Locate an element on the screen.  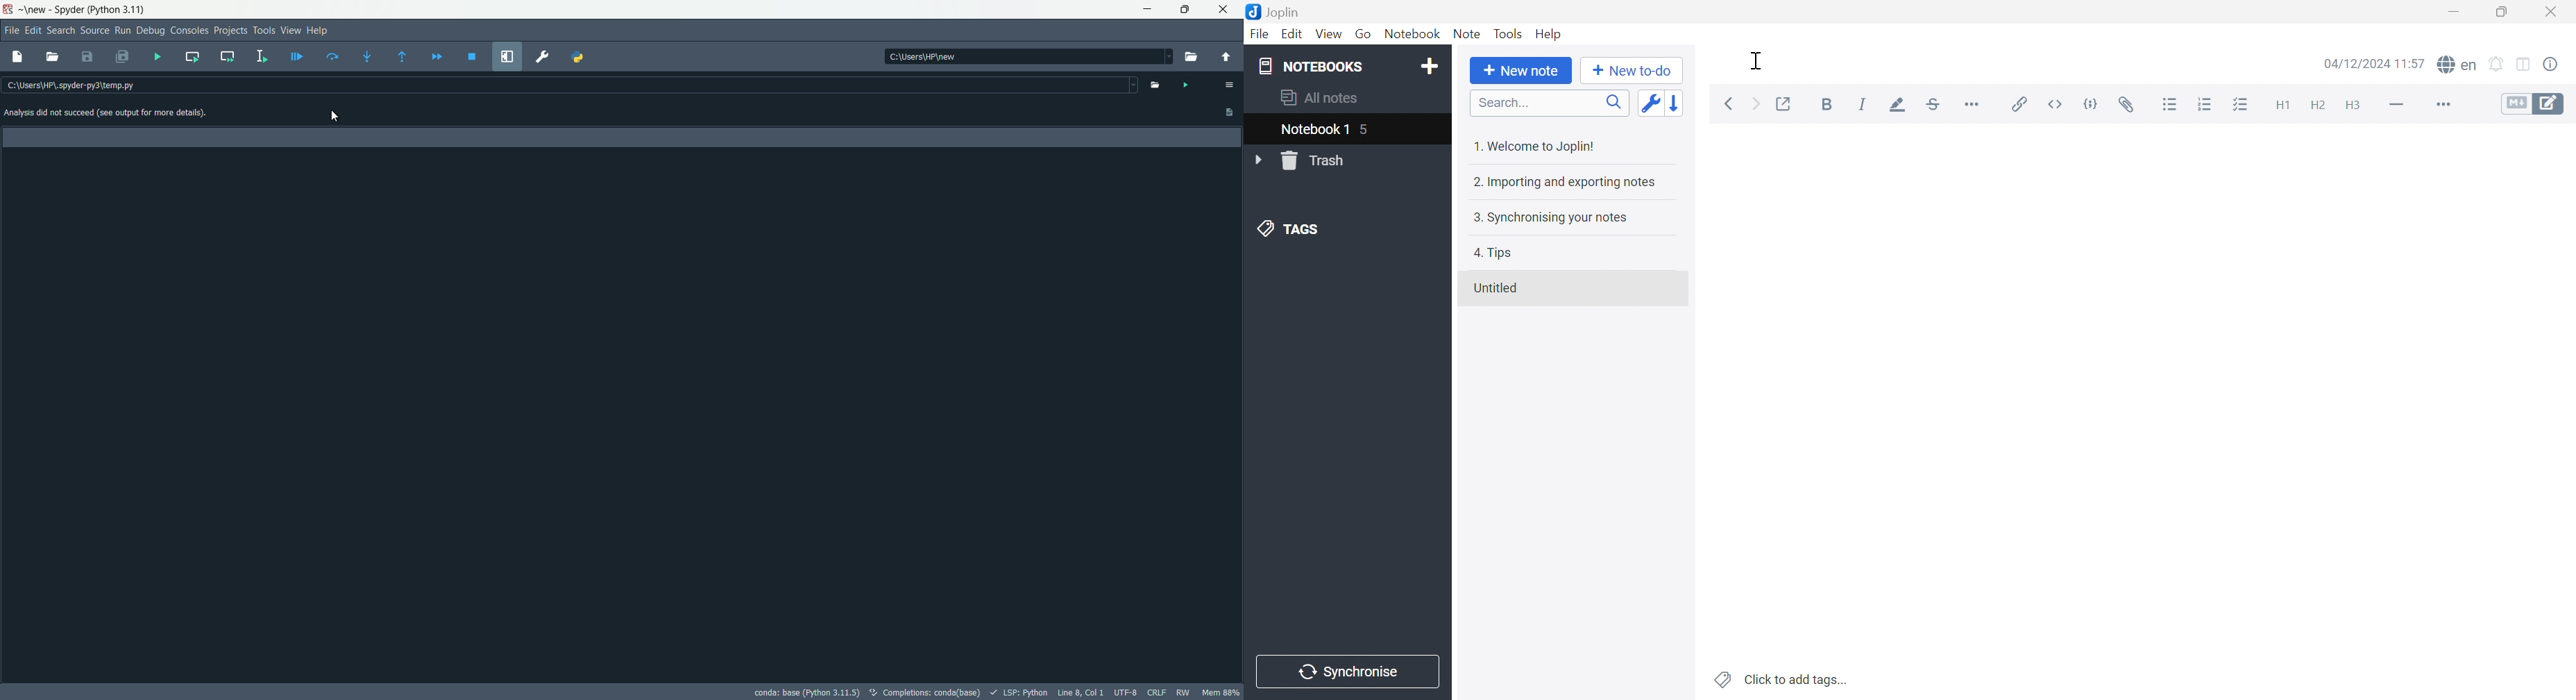
Bold is located at coordinates (1827, 104).